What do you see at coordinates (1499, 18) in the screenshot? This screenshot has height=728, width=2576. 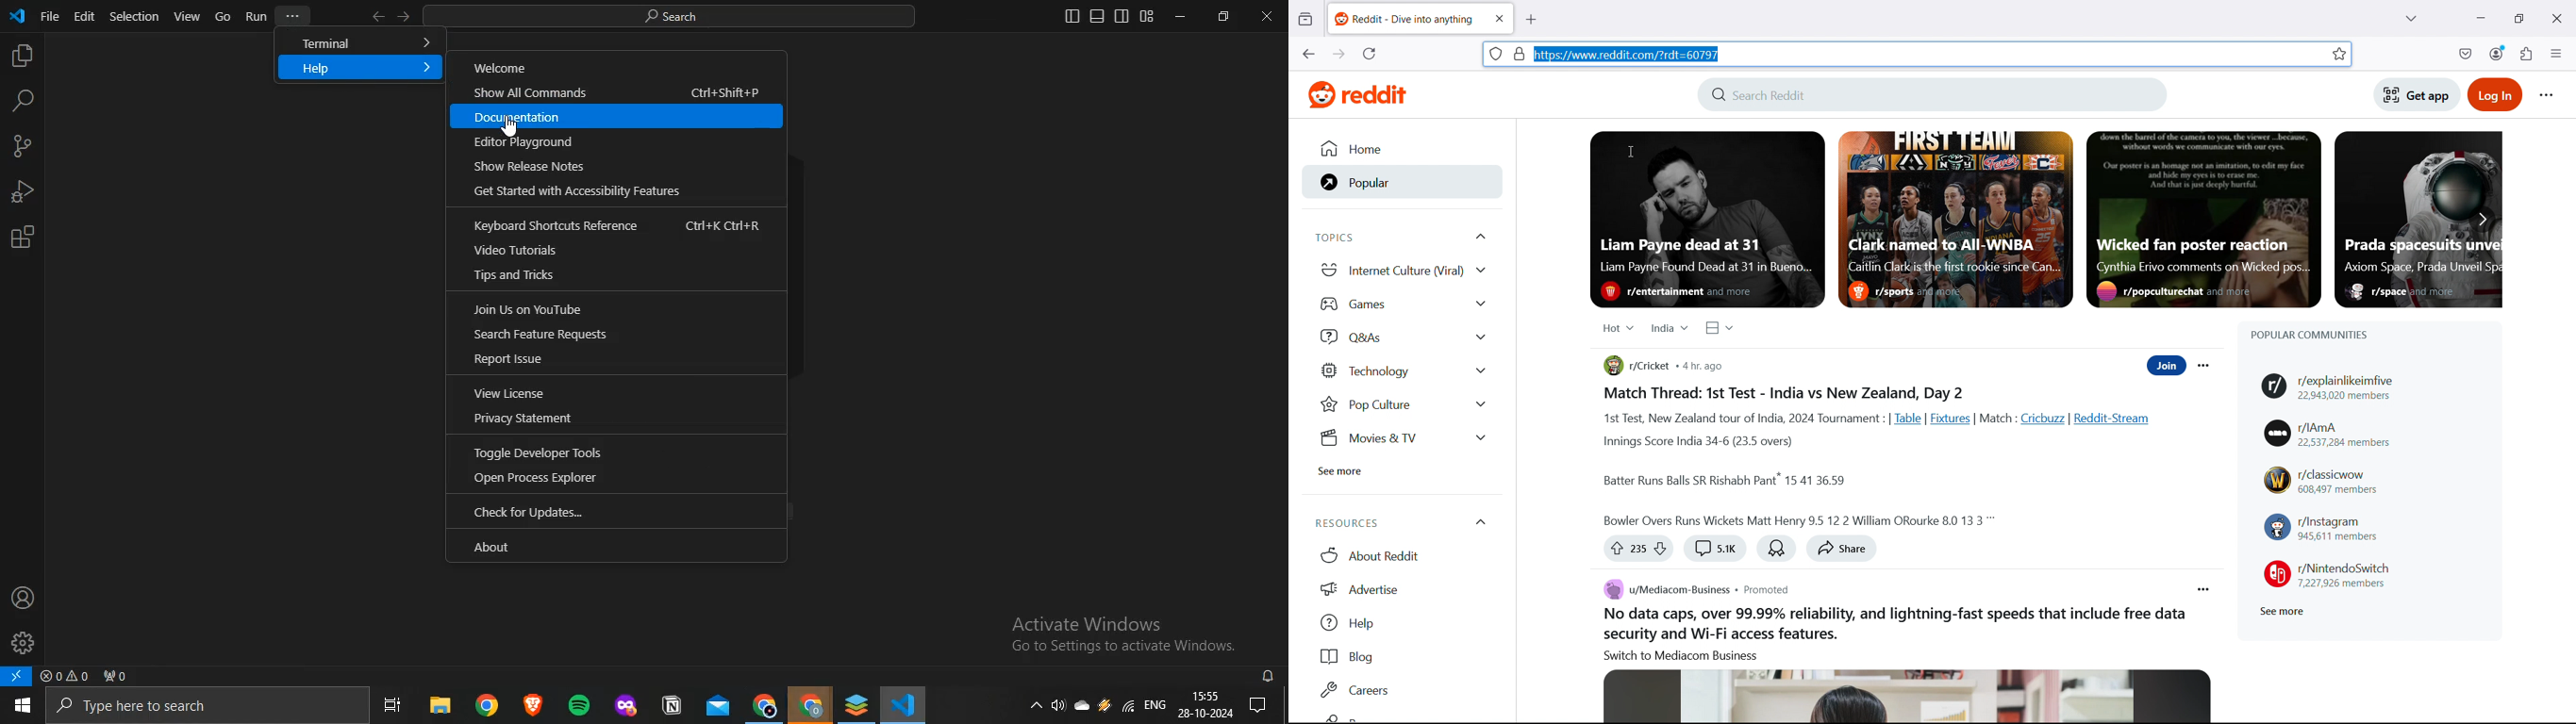 I see `close tab` at bounding box center [1499, 18].